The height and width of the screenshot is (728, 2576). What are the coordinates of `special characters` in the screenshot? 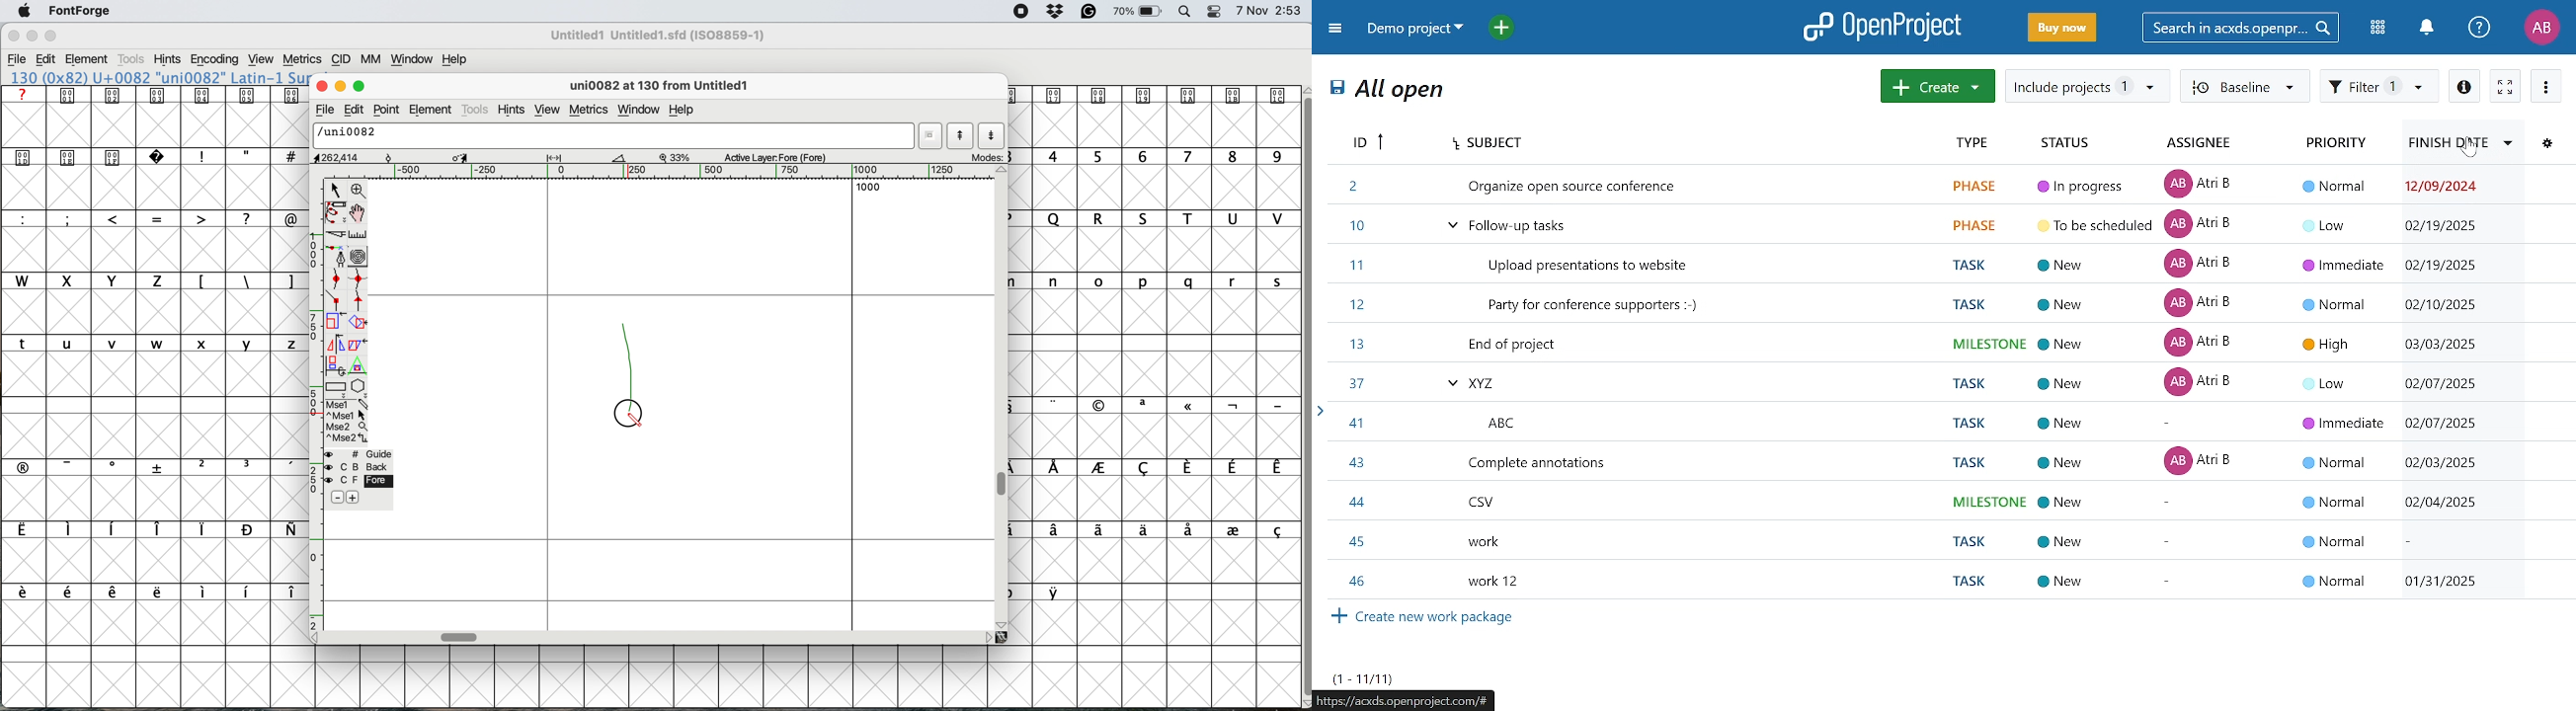 It's located at (1155, 530).